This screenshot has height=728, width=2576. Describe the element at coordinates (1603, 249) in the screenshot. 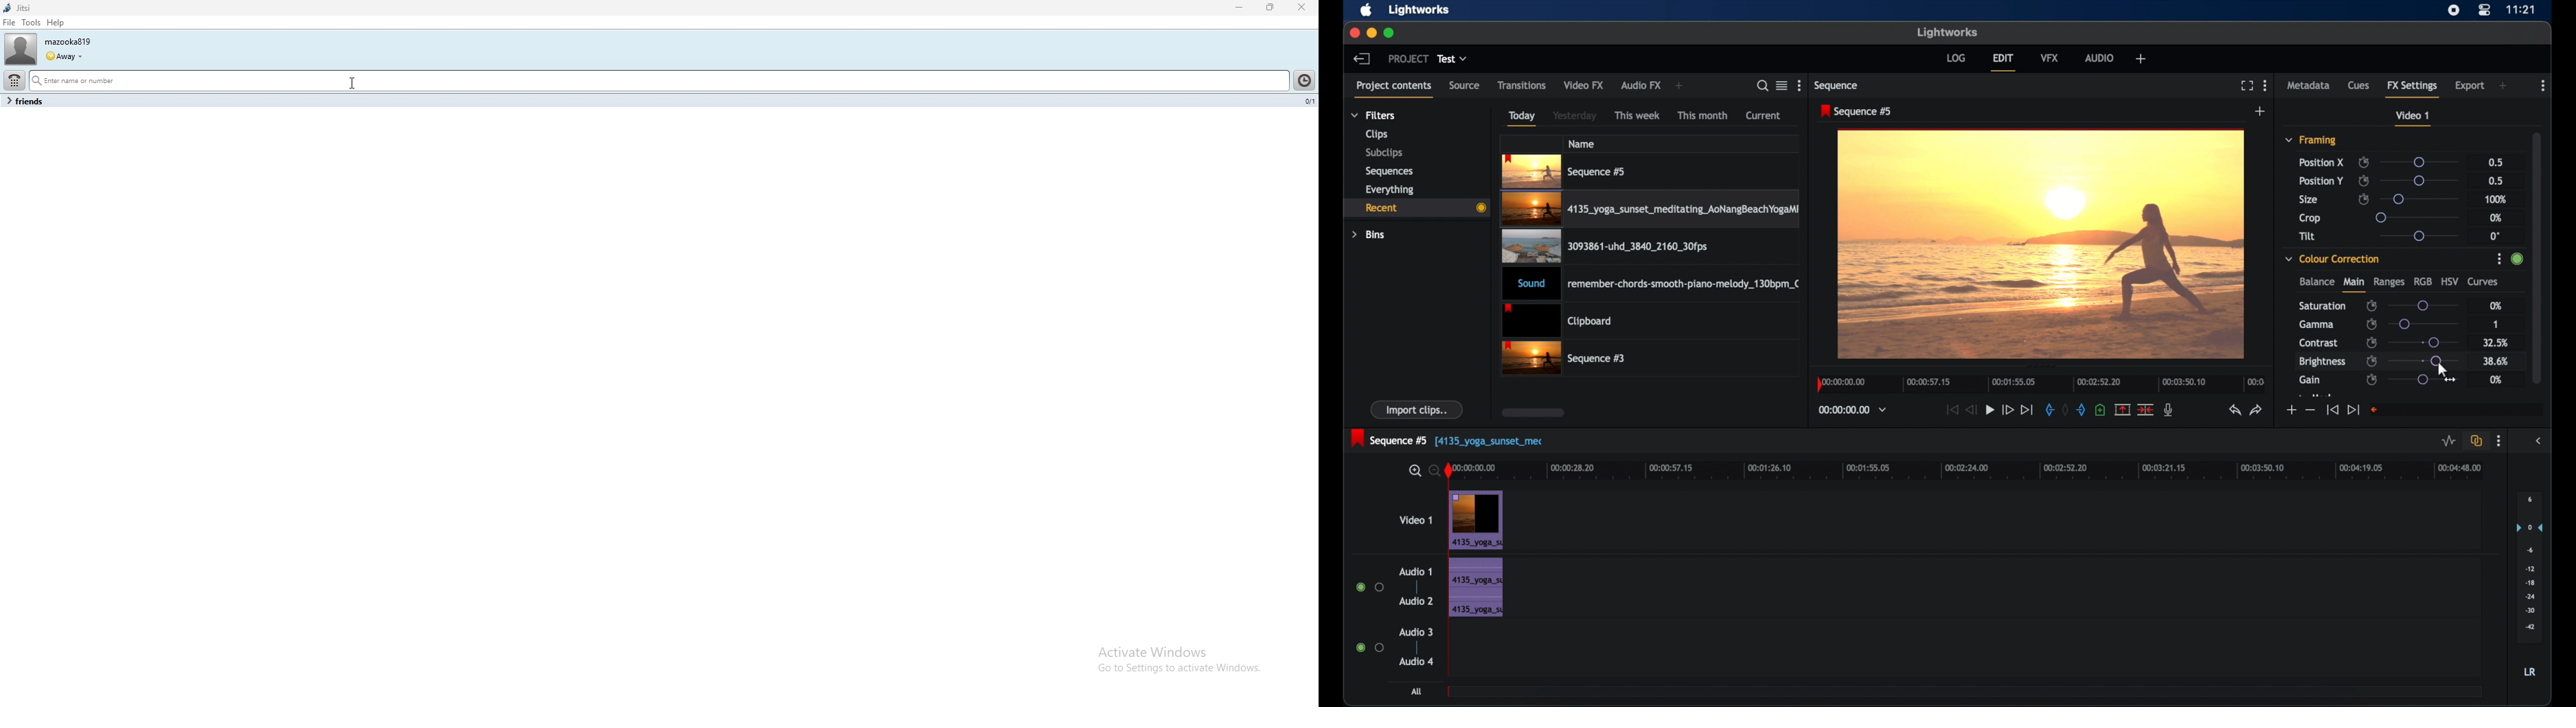

I see `video clip` at that location.